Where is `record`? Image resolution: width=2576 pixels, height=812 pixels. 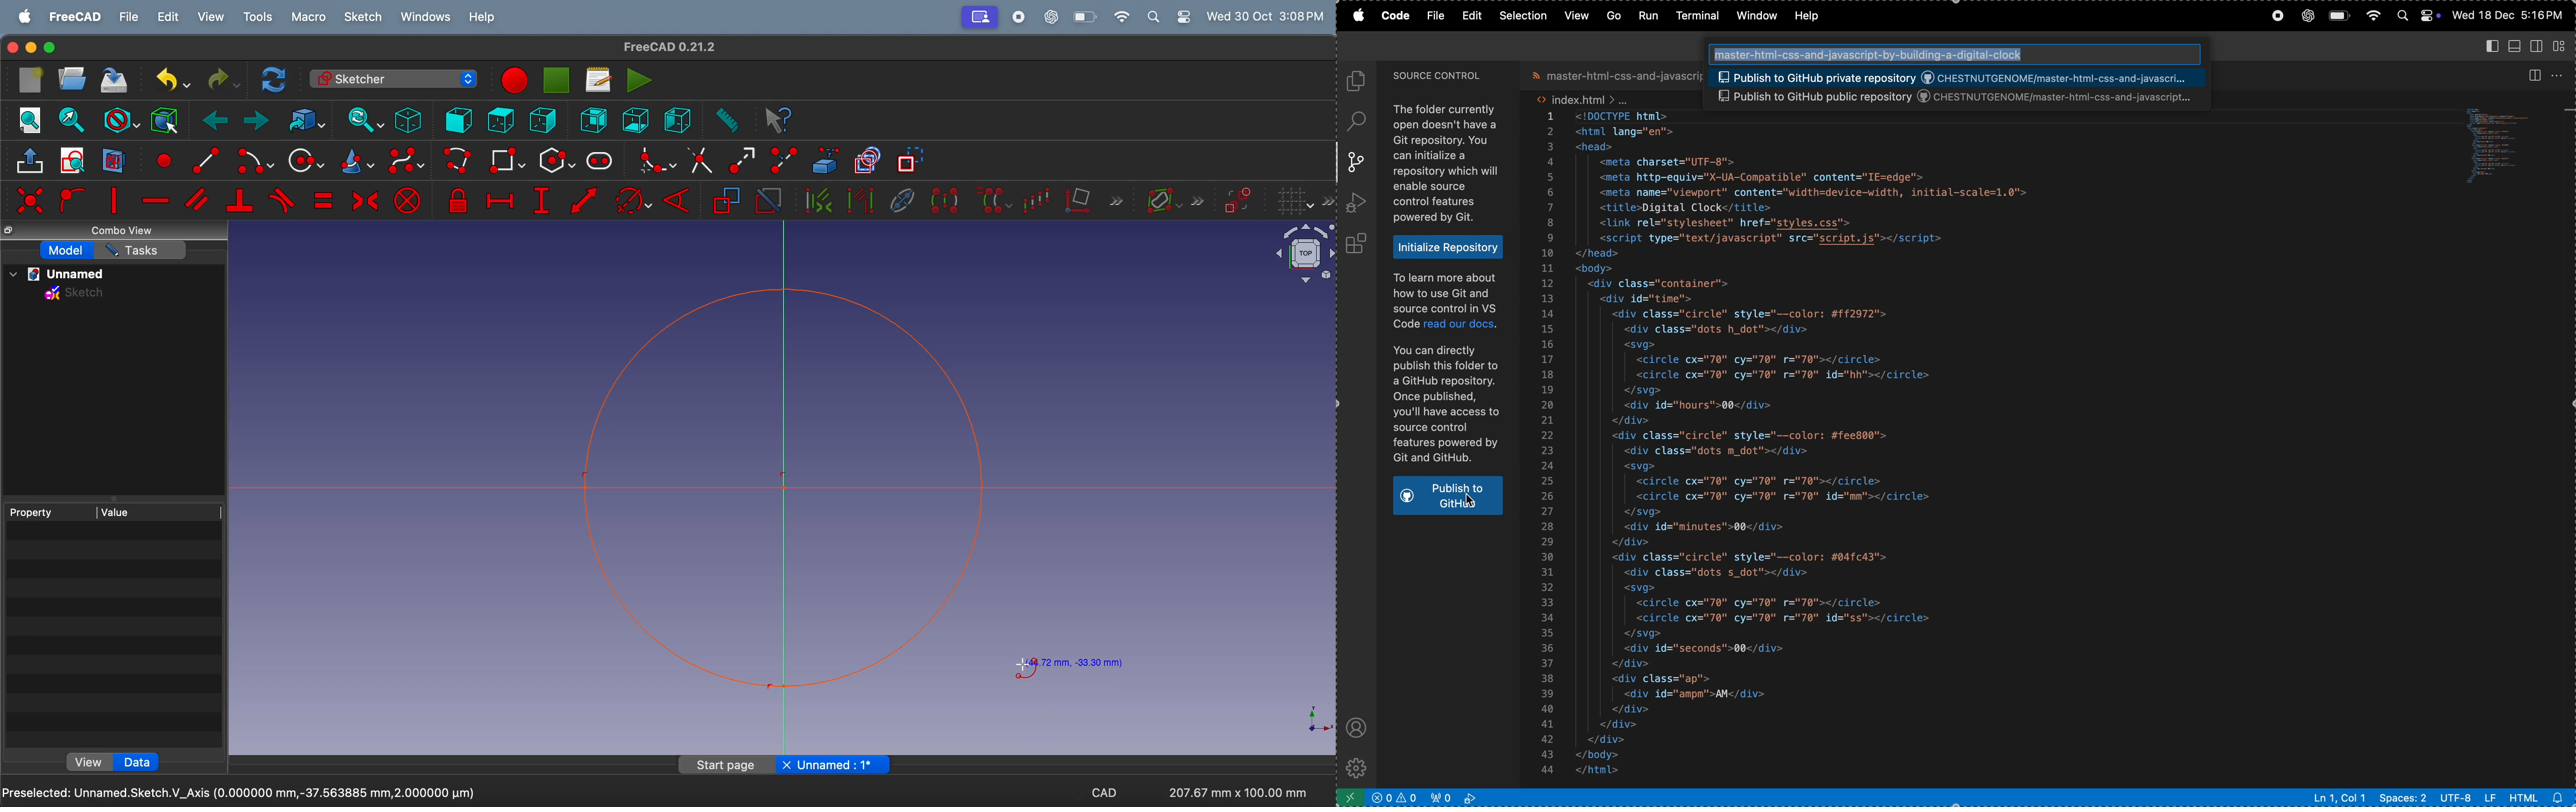 record is located at coordinates (1021, 17).